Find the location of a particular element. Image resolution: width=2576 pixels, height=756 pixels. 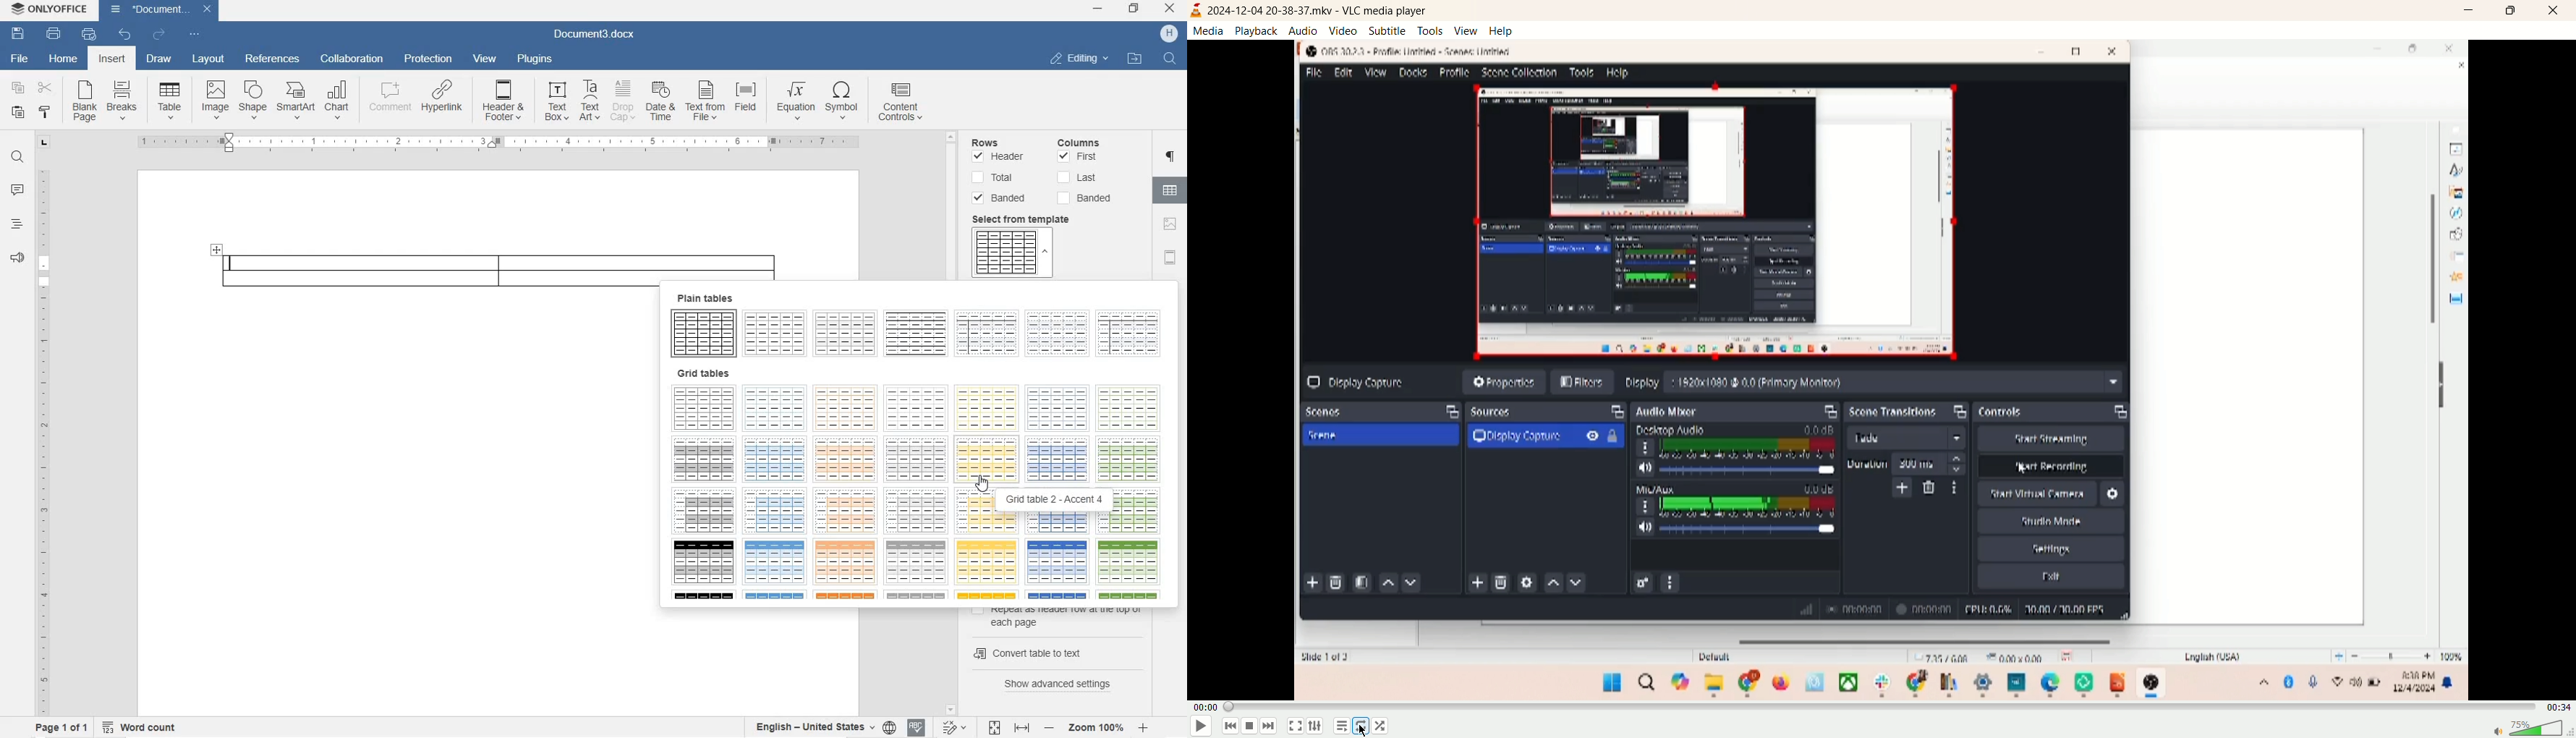

stop is located at coordinates (1249, 727).